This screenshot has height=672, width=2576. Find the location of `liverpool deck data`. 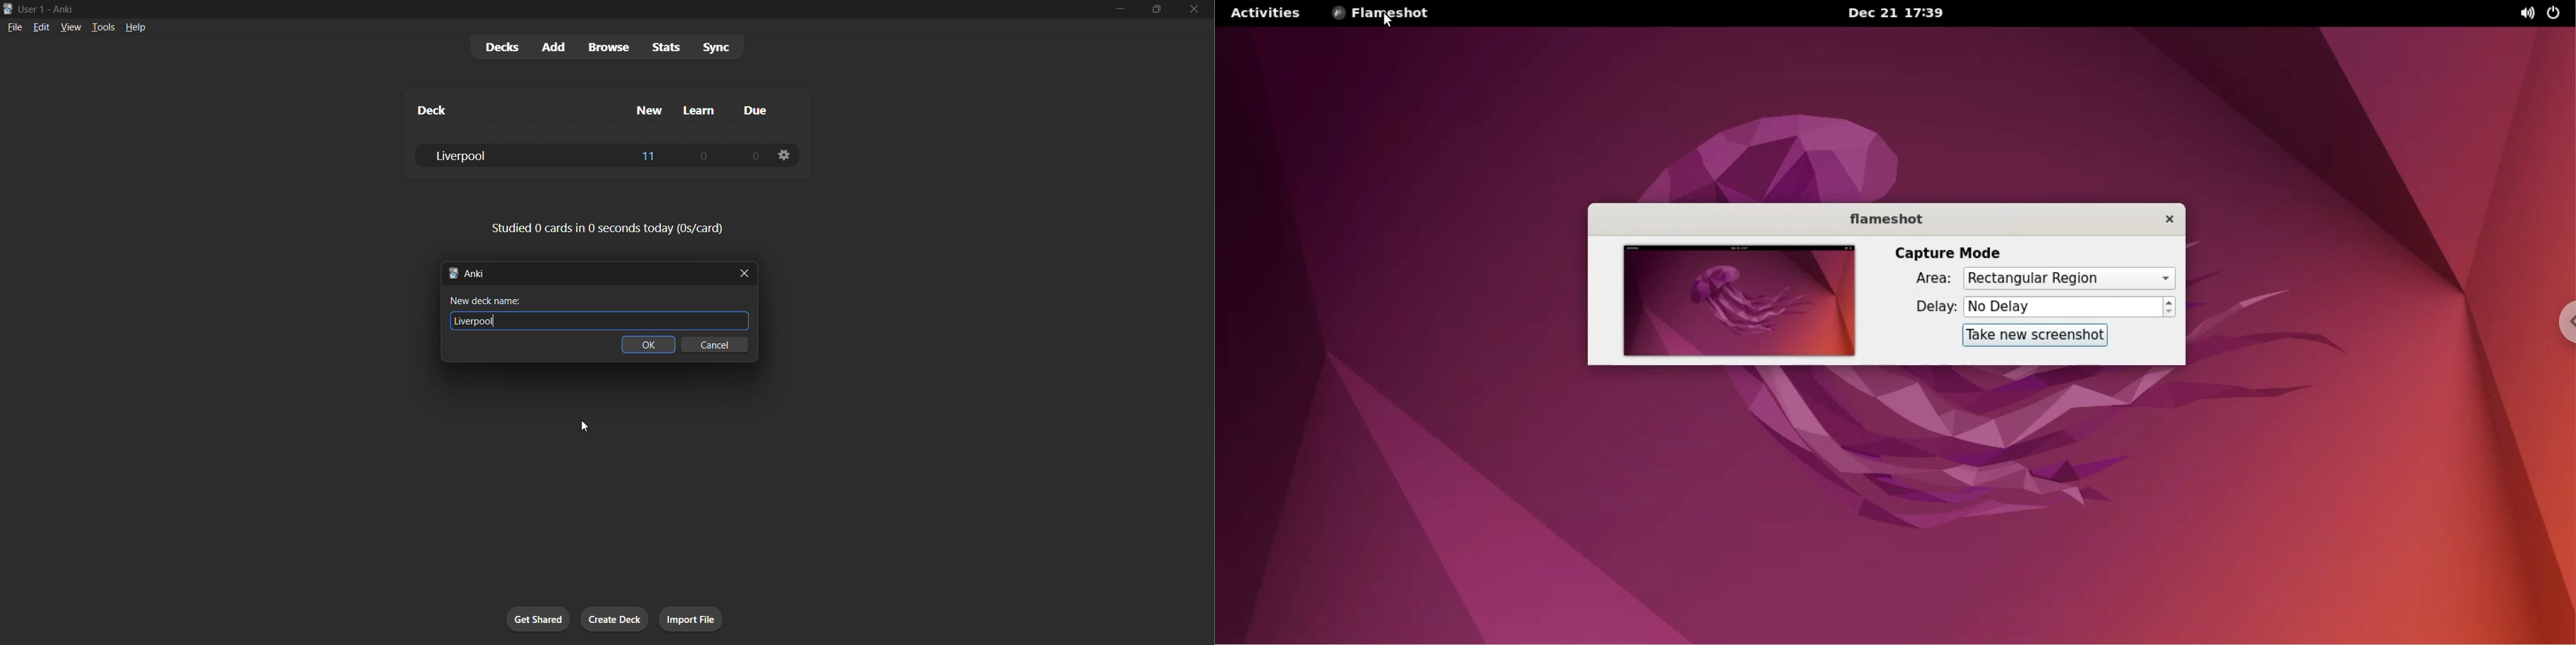

liverpool deck data is located at coordinates (593, 155).